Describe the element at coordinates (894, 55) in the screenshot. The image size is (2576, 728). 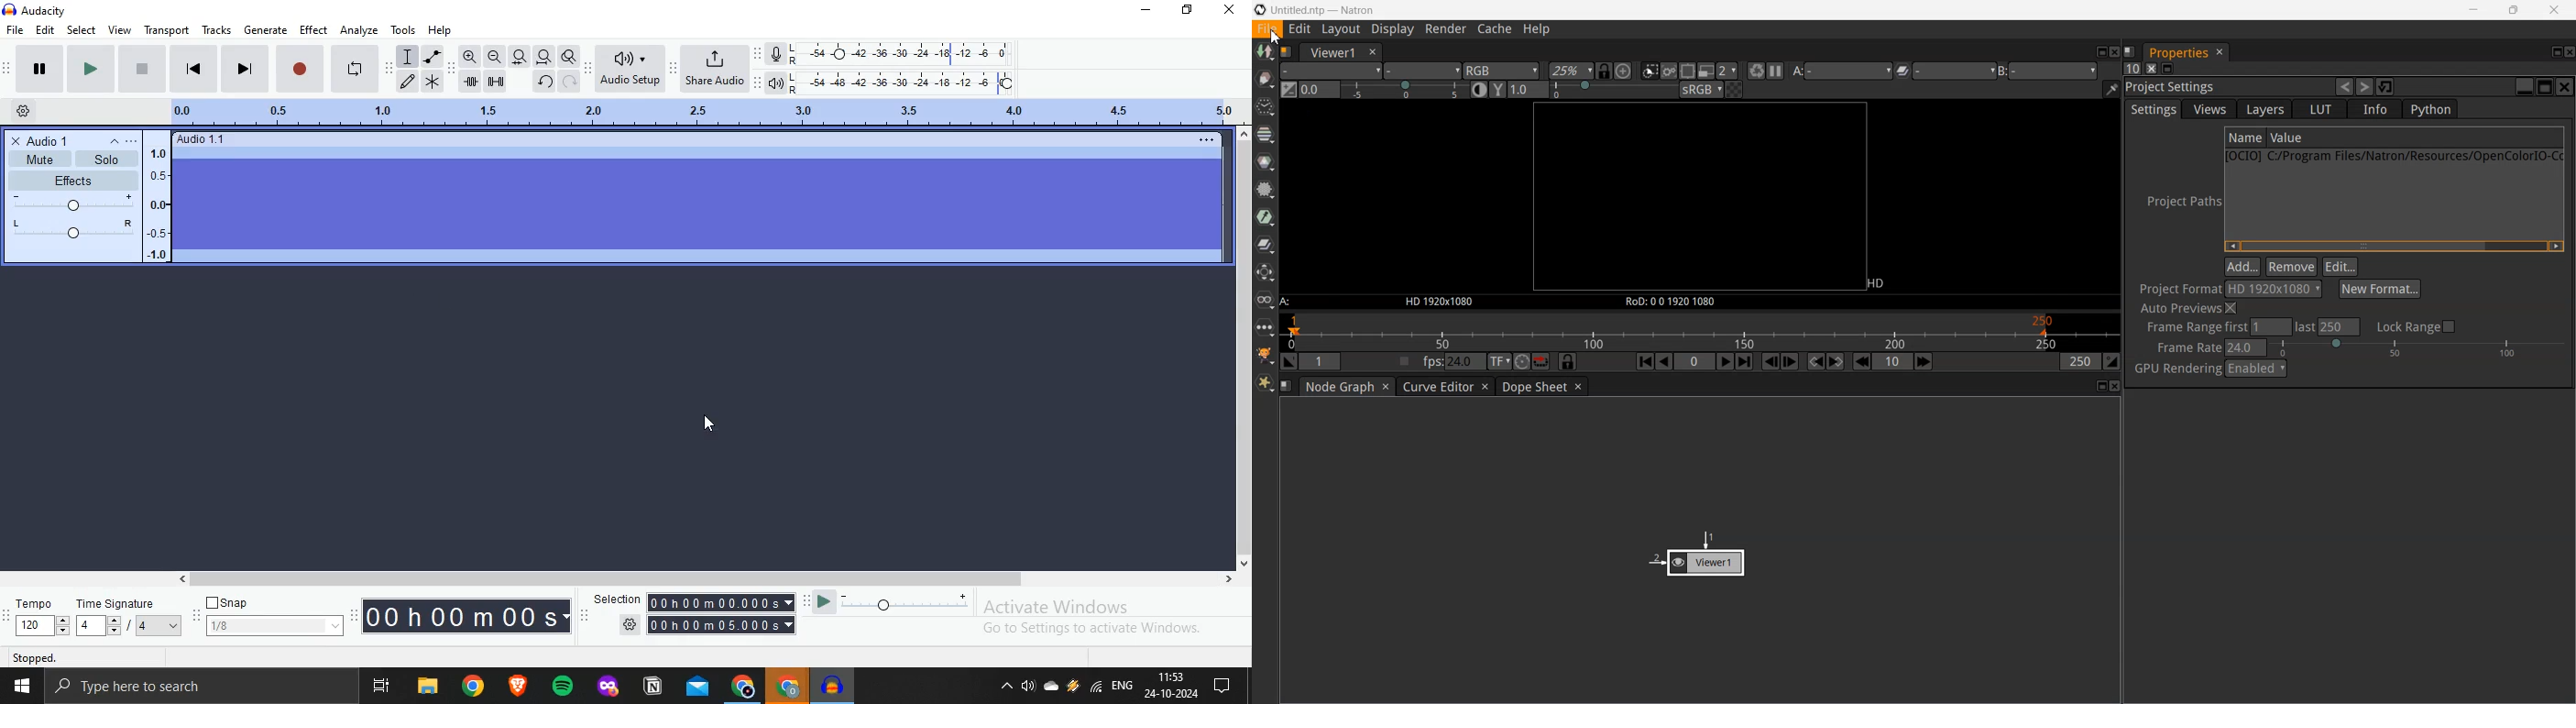
I see `LR Mike` at that location.